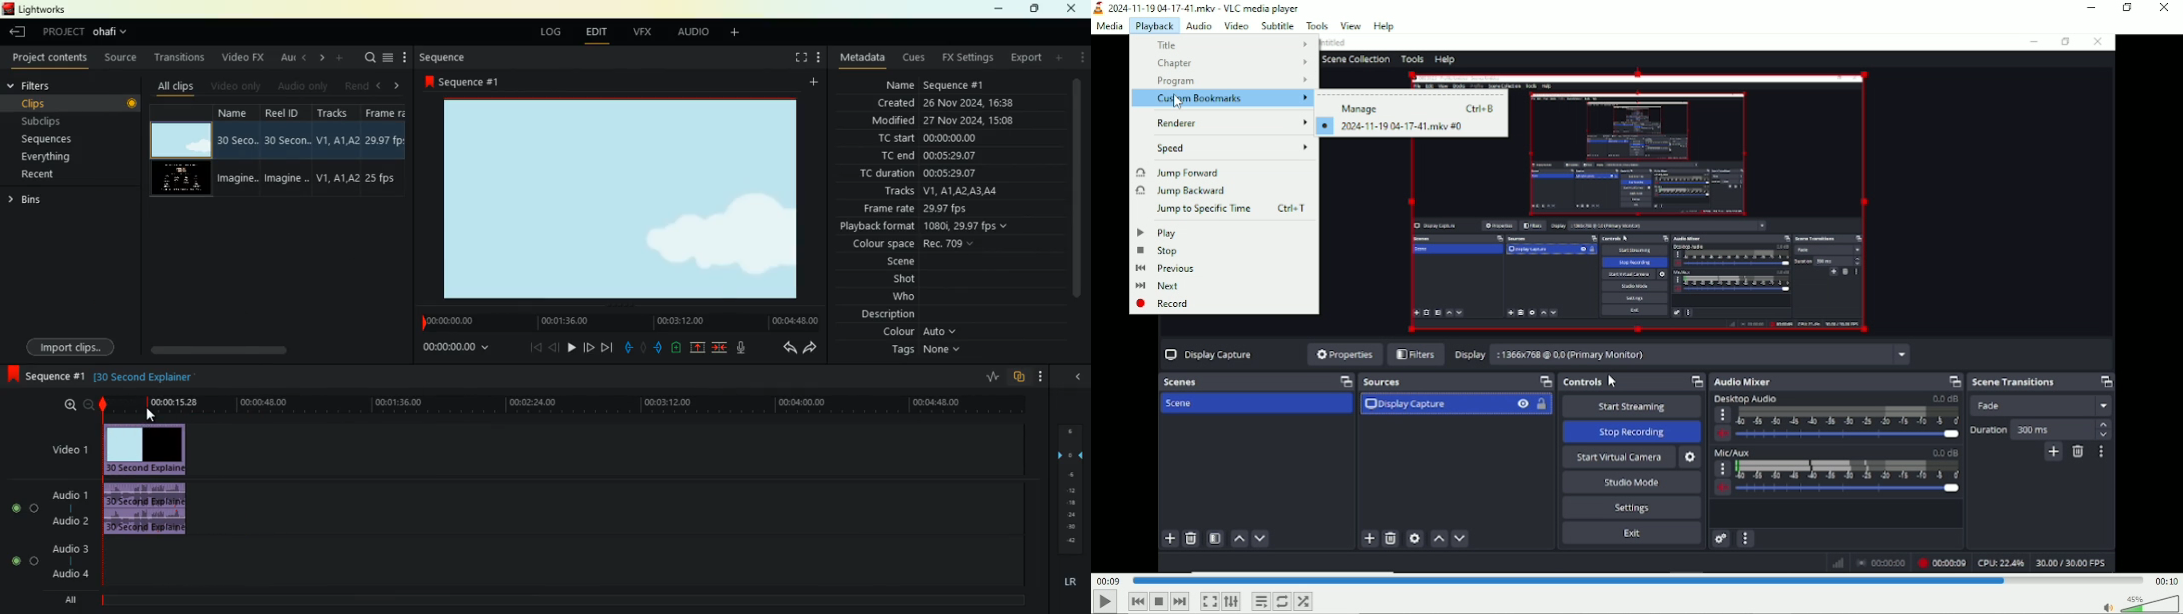 Image resolution: width=2184 pixels, height=616 pixels. What do you see at coordinates (783, 350) in the screenshot?
I see `back` at bounding box center [783, 350].